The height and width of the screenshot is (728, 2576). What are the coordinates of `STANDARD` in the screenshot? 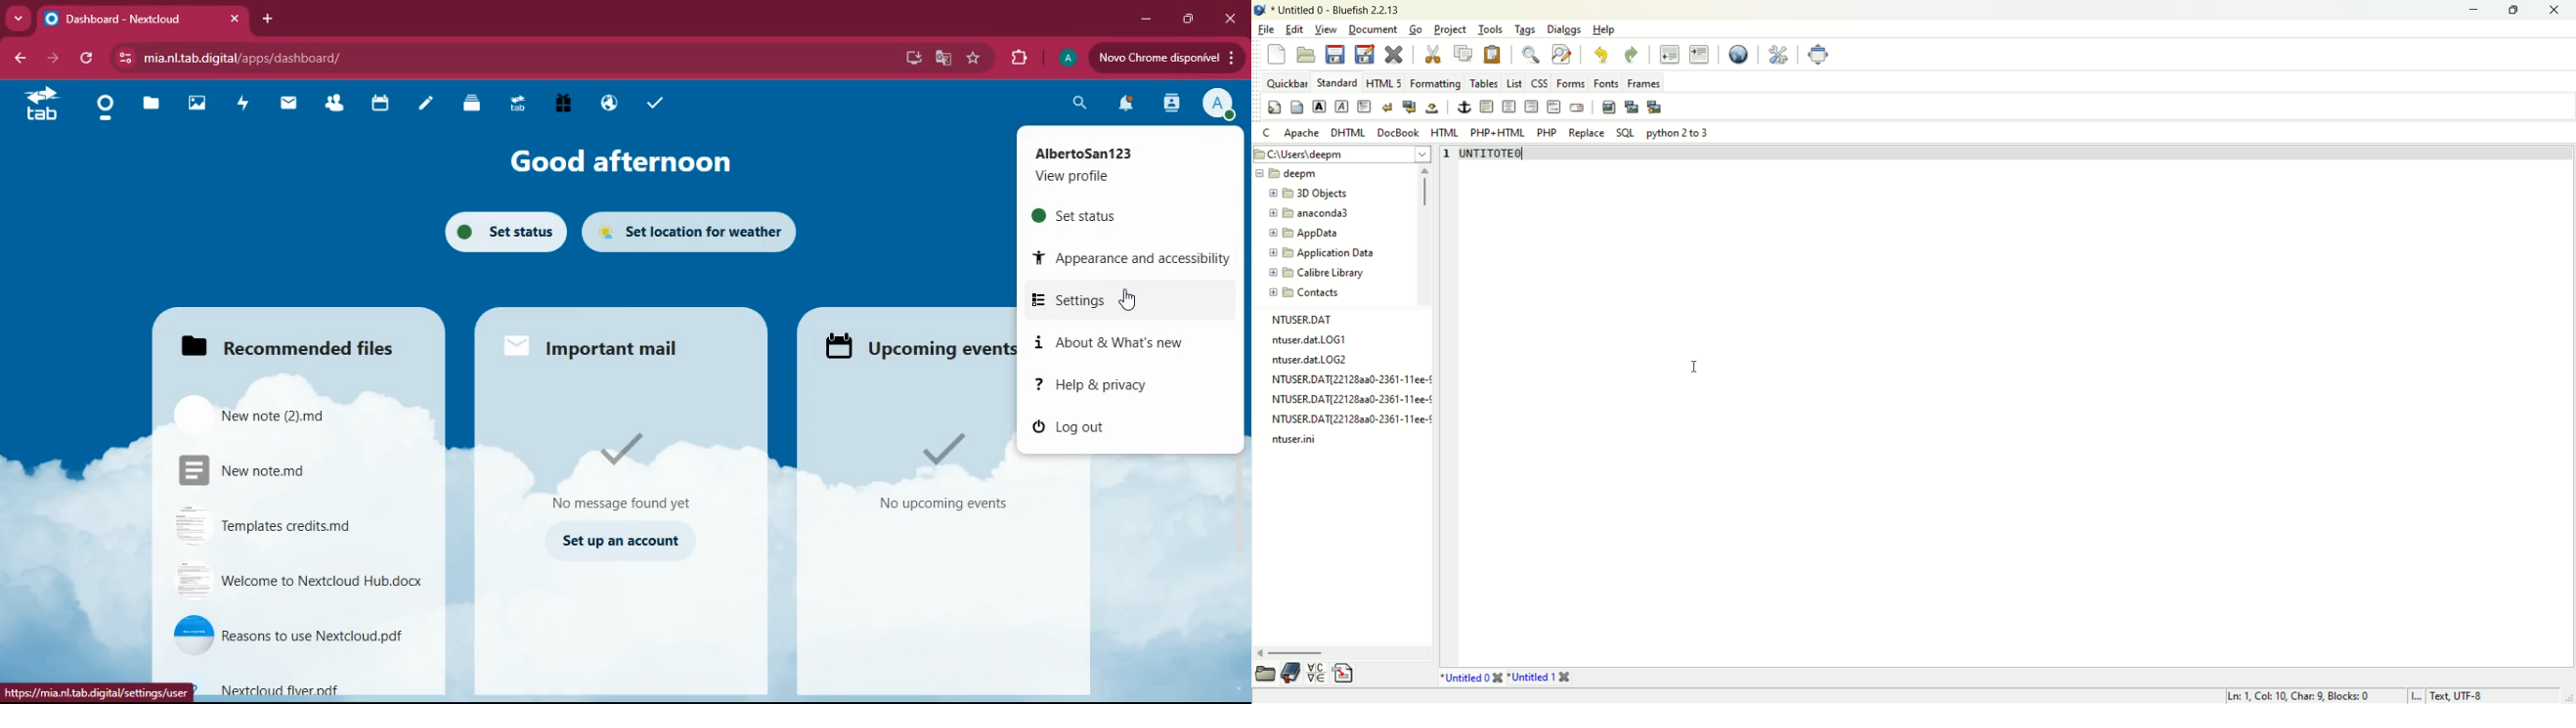 It's located at (1338, 81).